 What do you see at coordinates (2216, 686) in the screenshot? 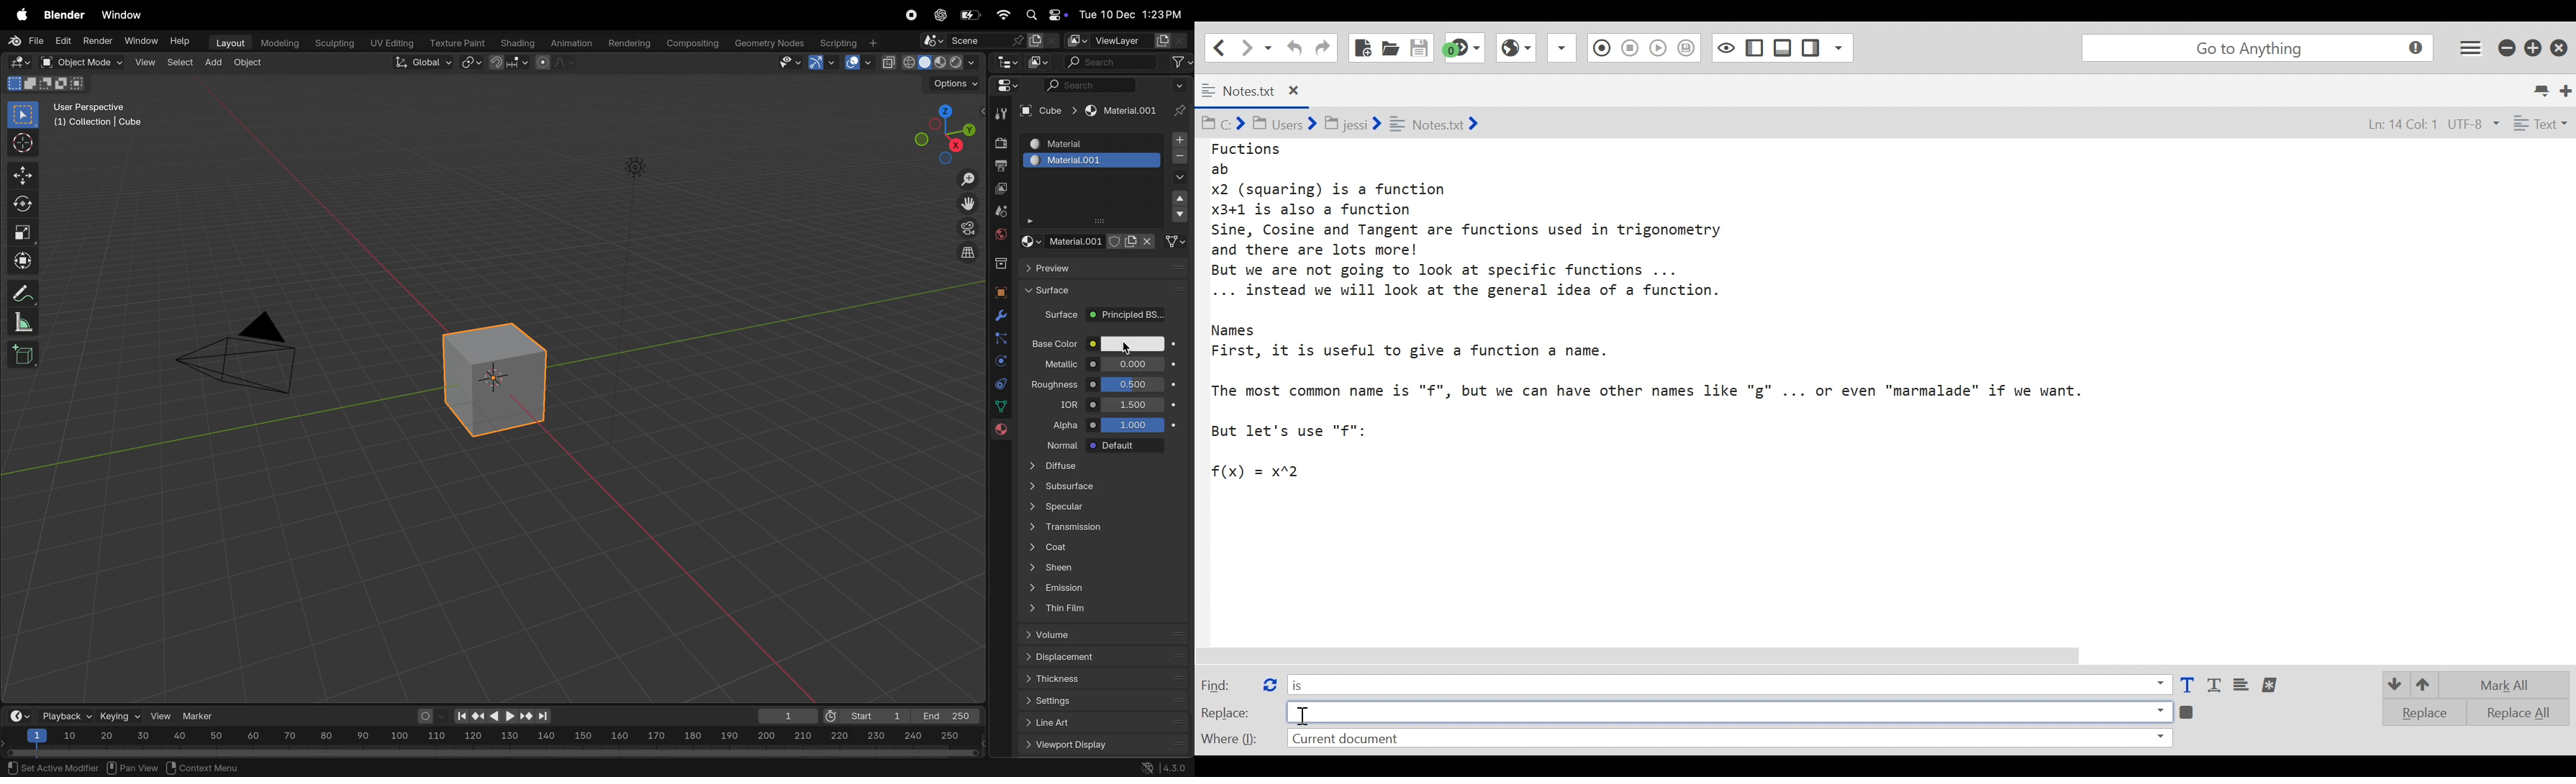
I see `Match whole case` at bounding box center [2216, 686].